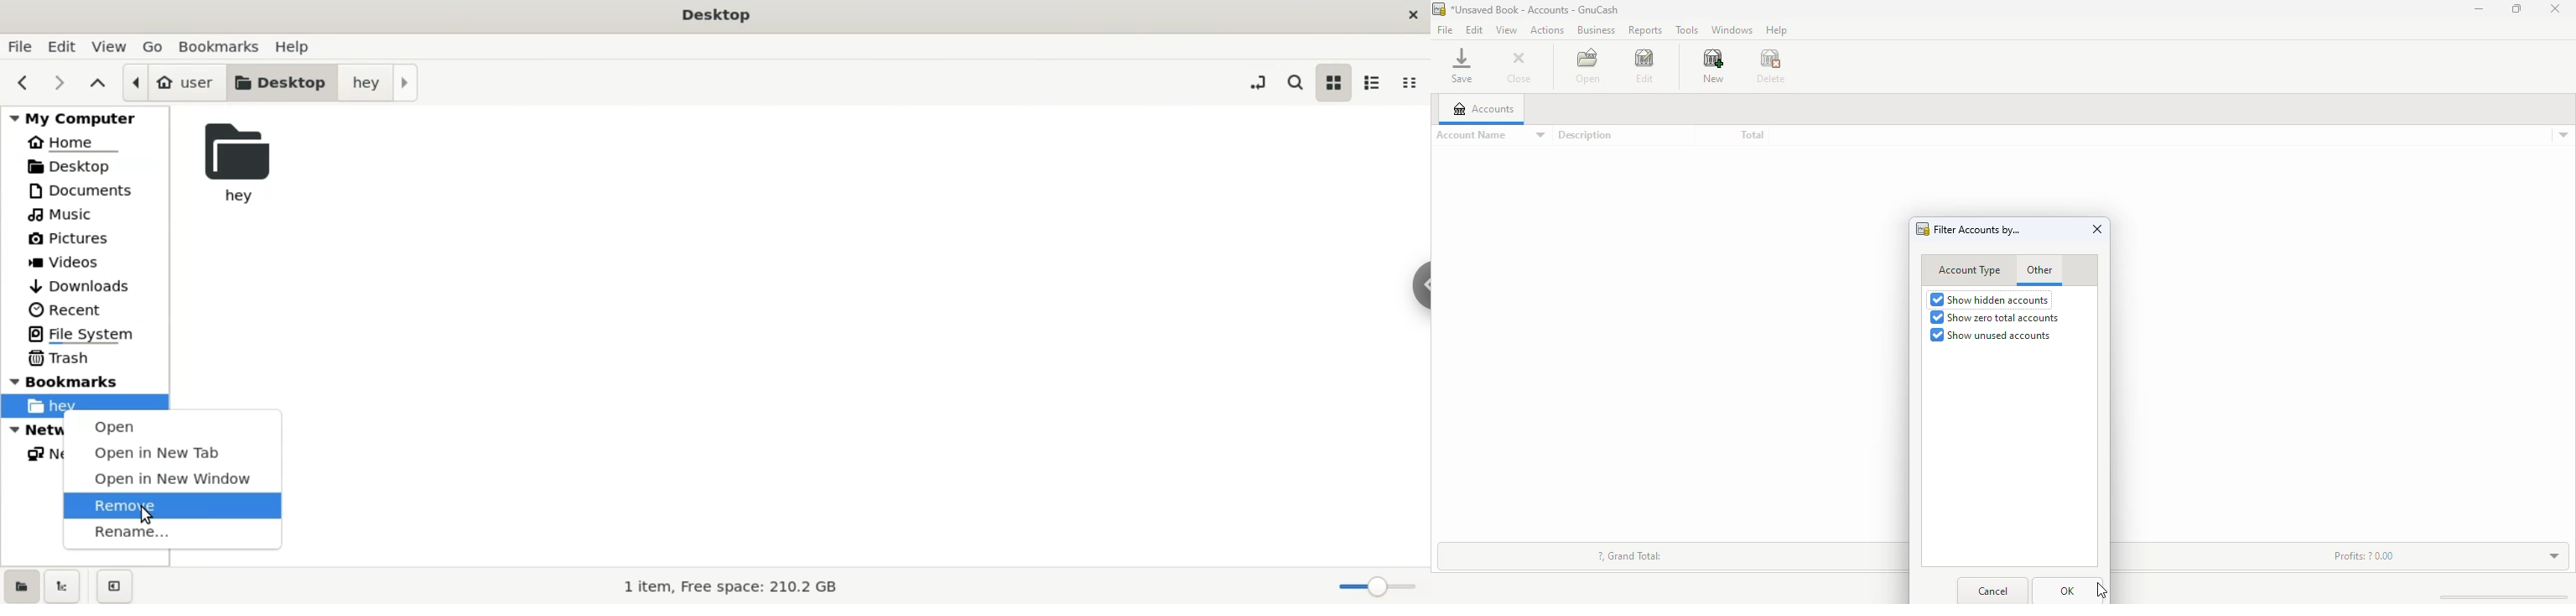 Image resolution: width=2576 pixels, height=616 pixels. What do you see at coordinates (1596, 29) in the screenshot?
I see `business` at bounding box center [1596, 29].